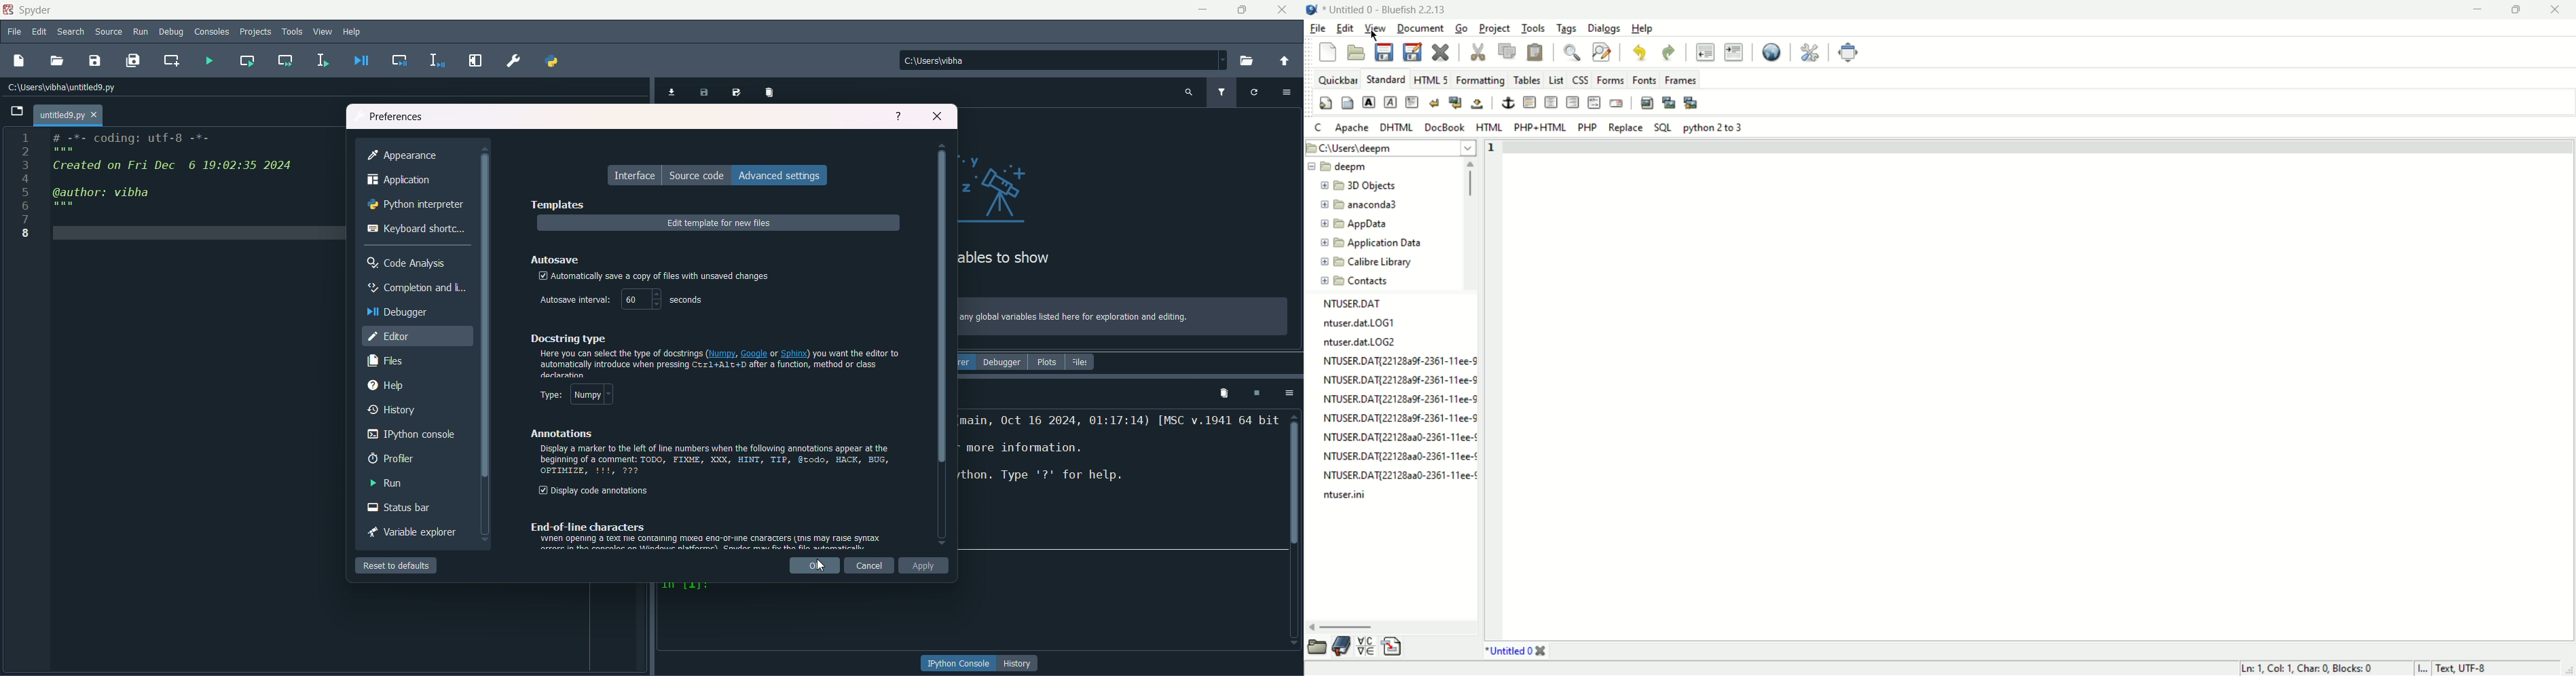 This screenshot has height=700, width=2576. What do you see at coordinates (720, 363) in the screenshot?
I see `text` at bounding box center [720, 363].